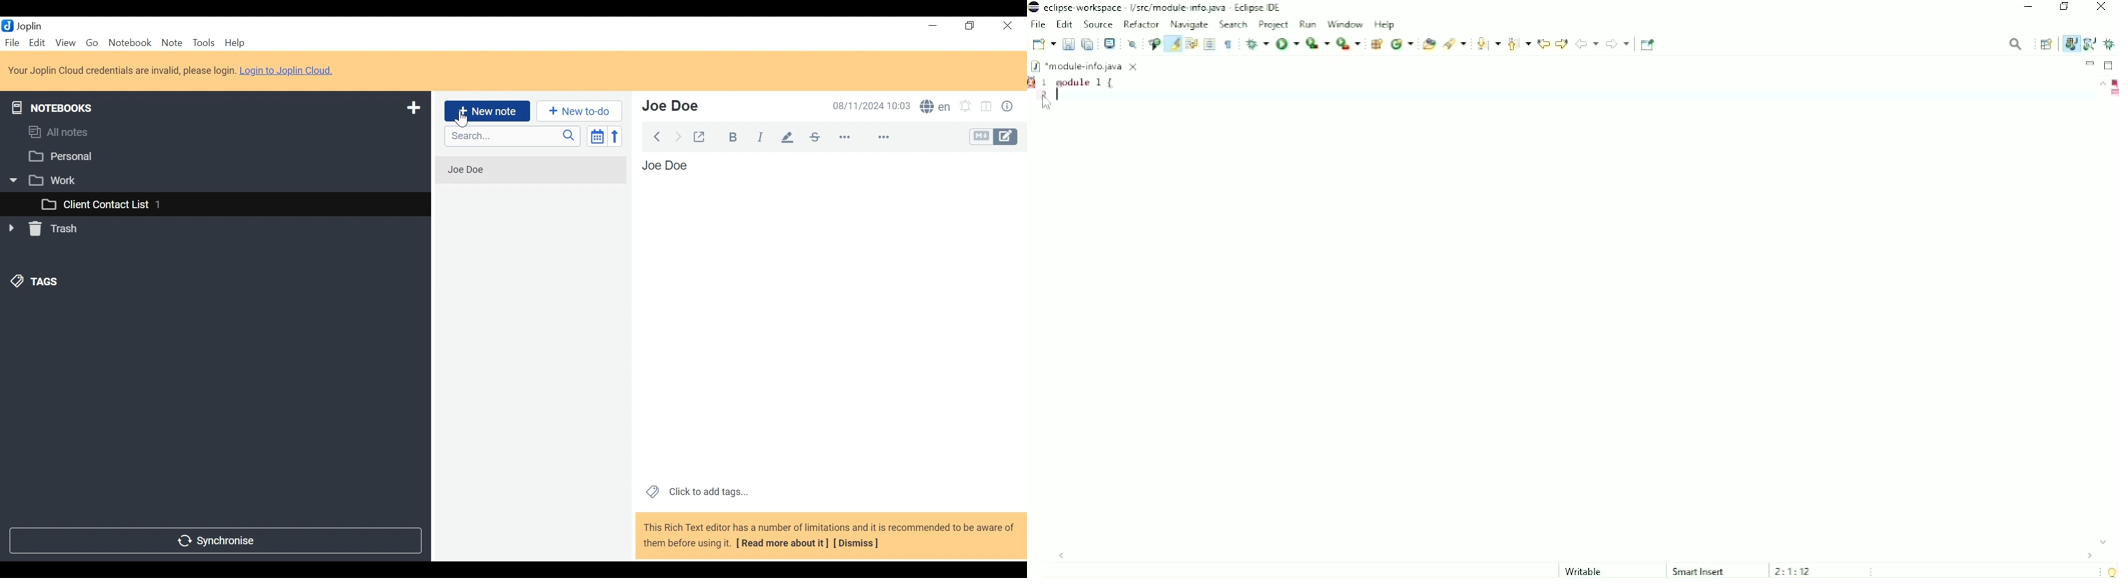 The width and height of the screenshot is (2128, 588). I want to click on Tags, so click(33, 283).